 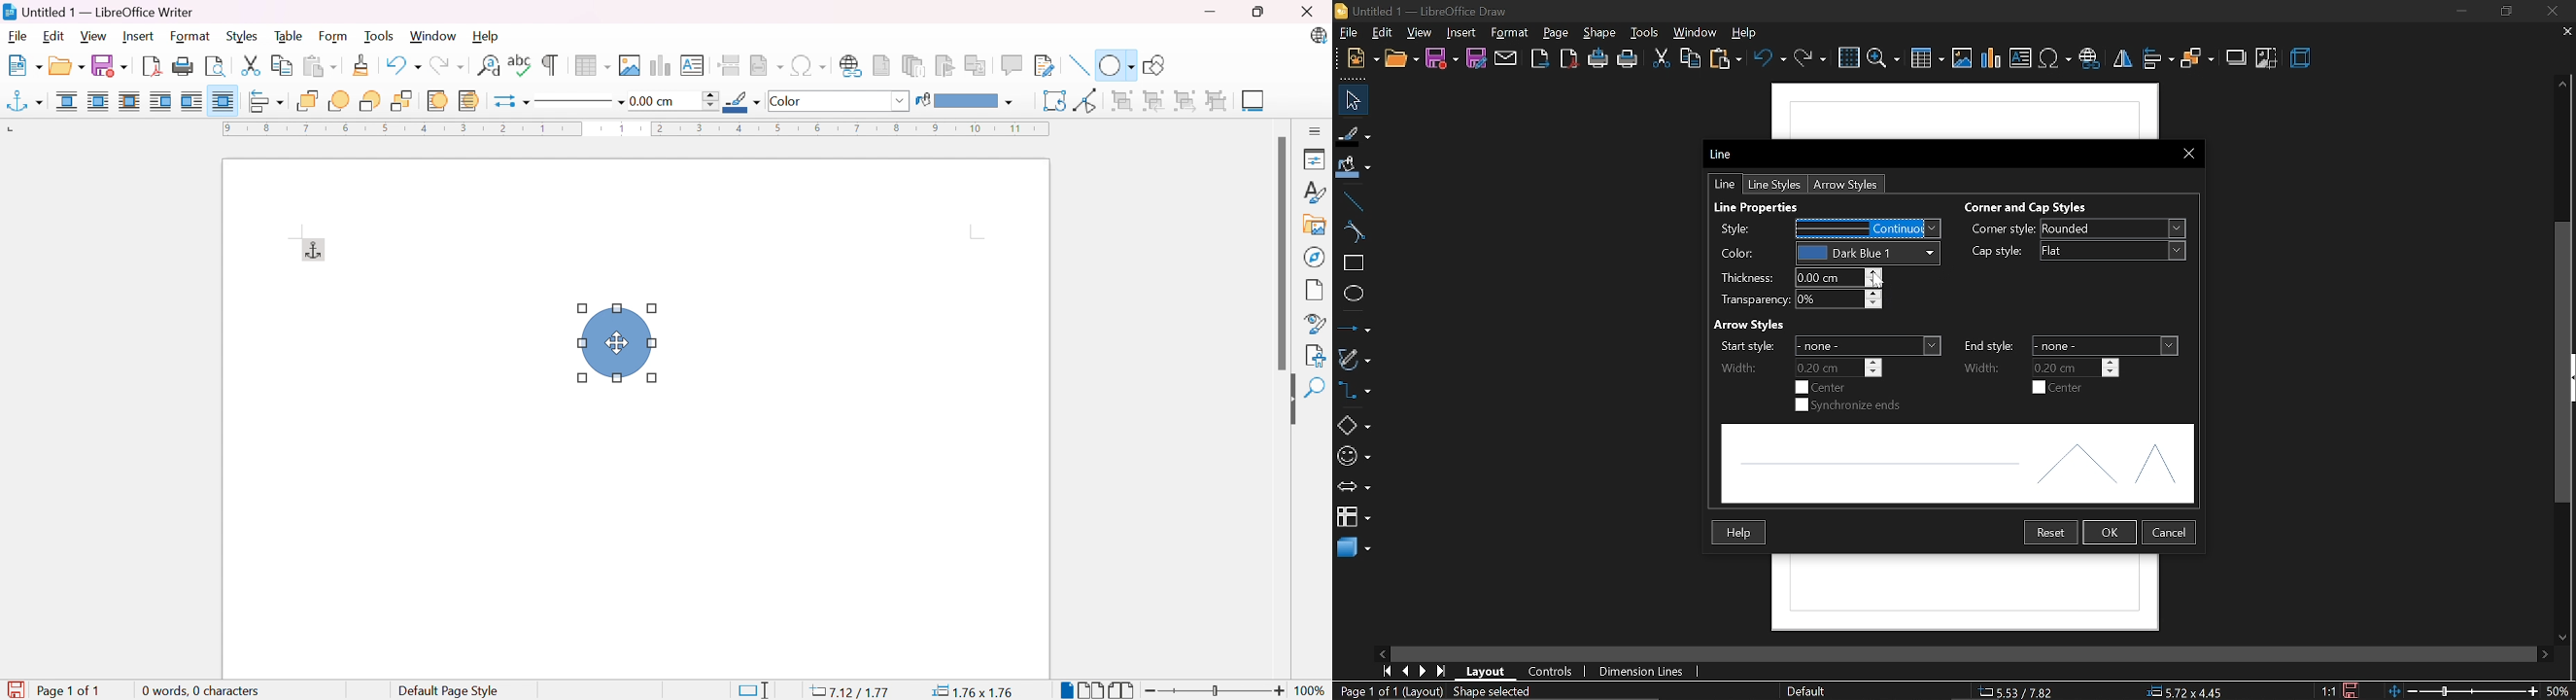 I want to click on Insert cross-reference, so click(x=978, y=67).